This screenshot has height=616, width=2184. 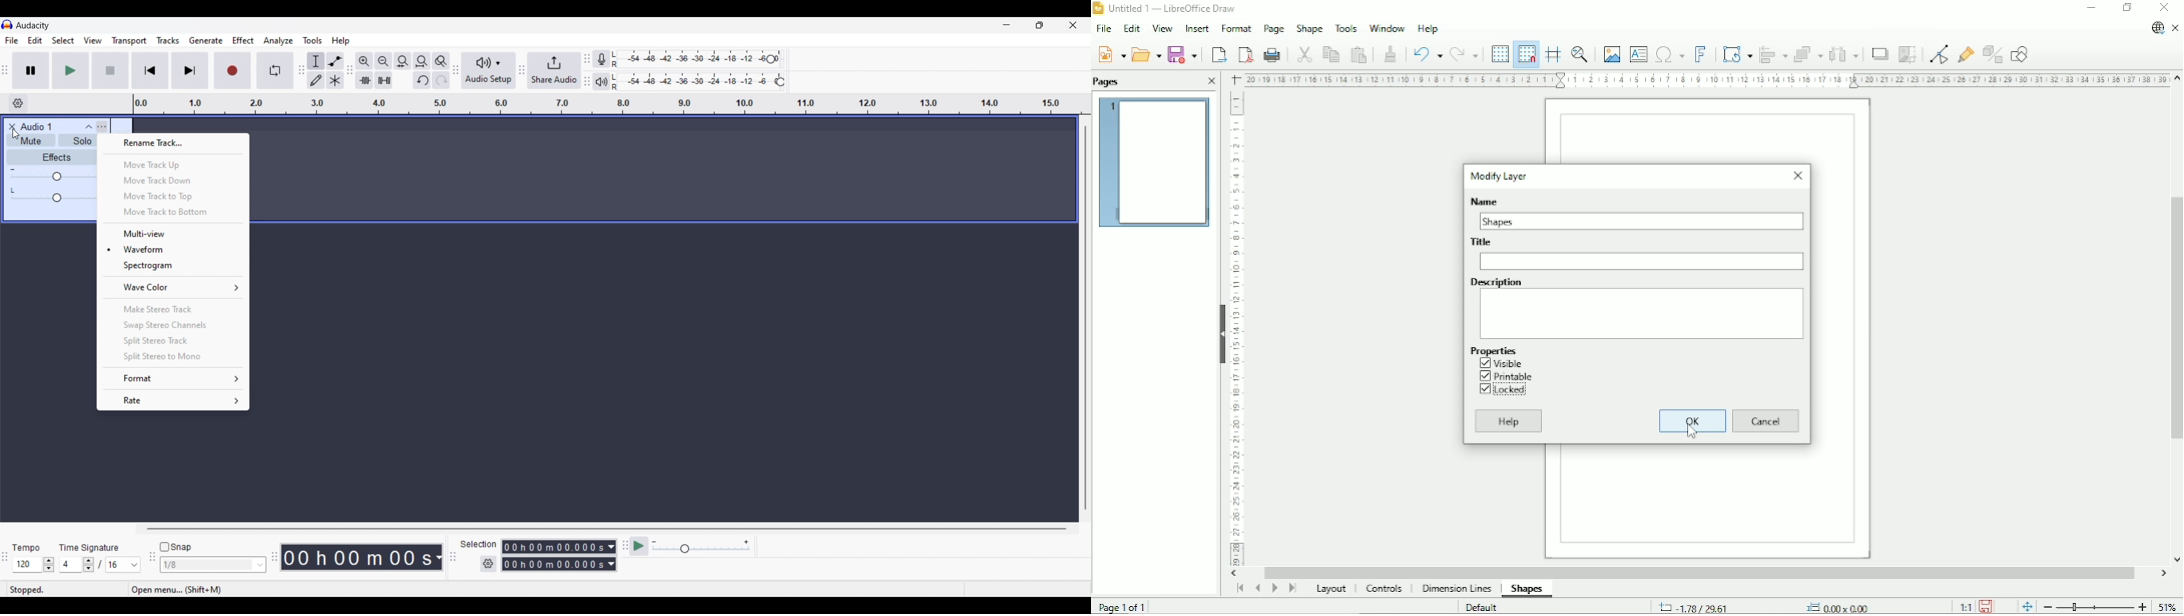 I want to click on Skip to start/Select to start, so click(x=150, y=70).